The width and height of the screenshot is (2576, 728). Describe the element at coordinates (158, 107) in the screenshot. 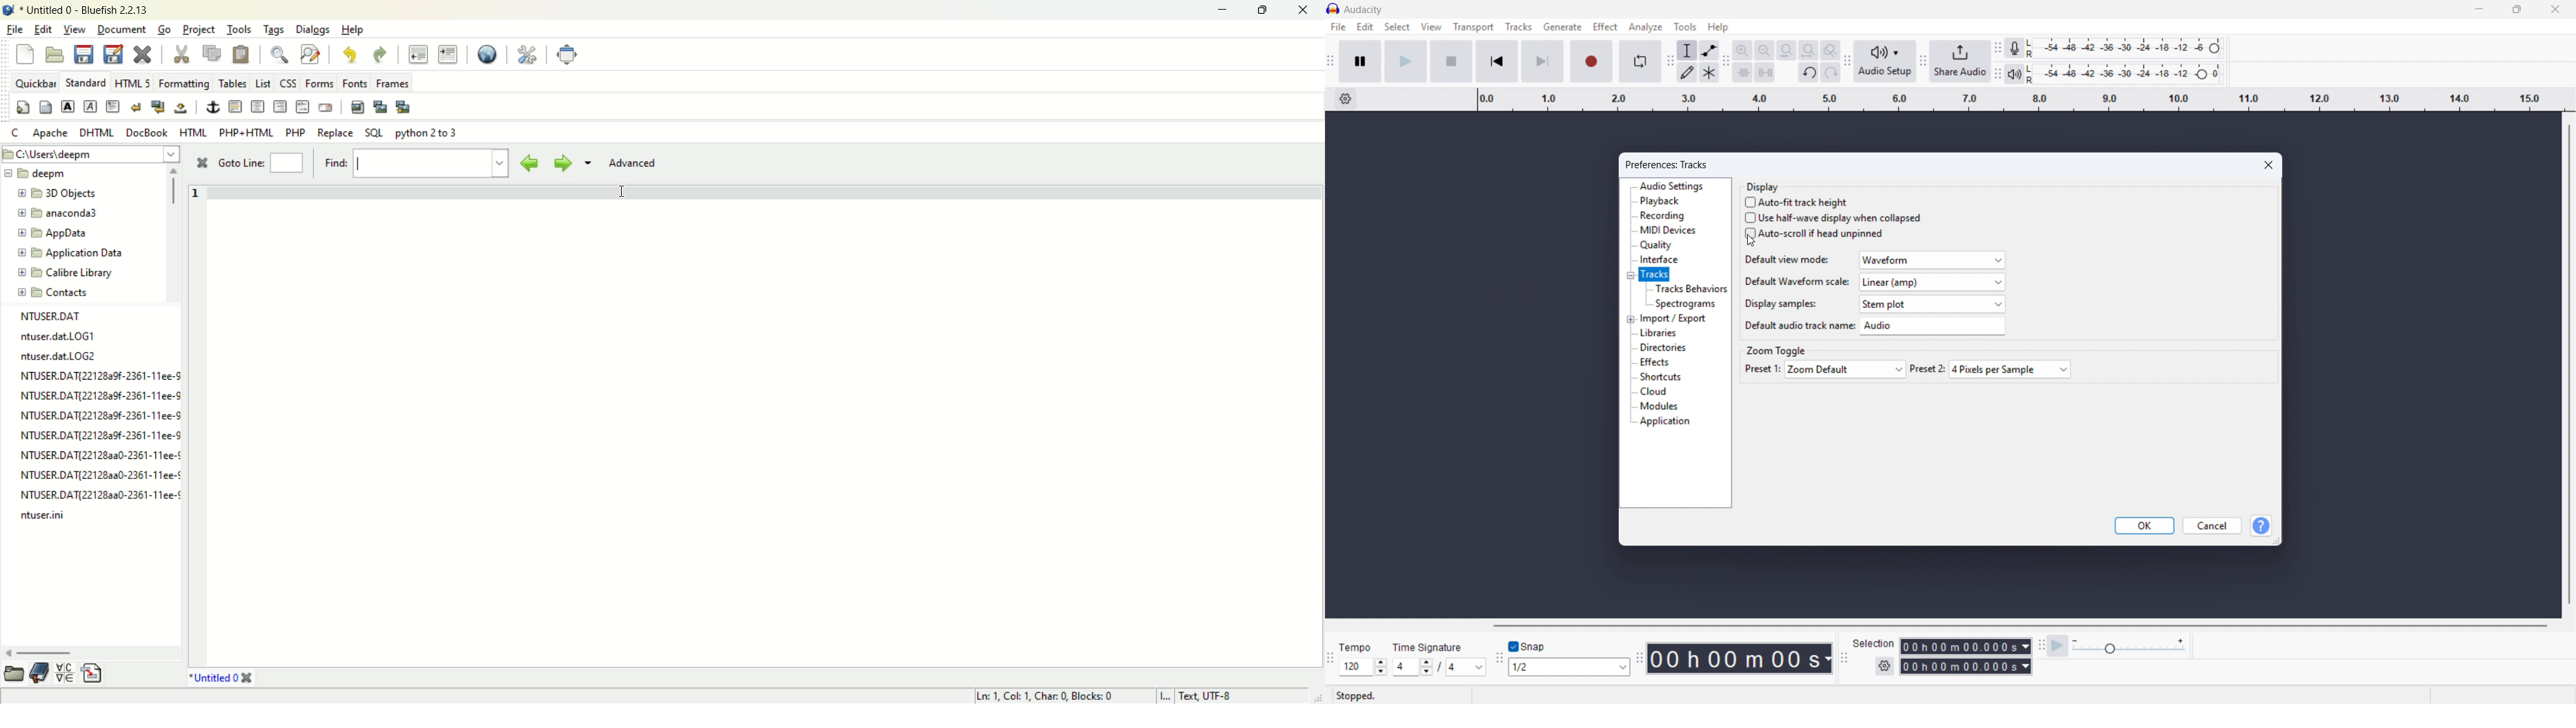

I see `break and clear` at that location.